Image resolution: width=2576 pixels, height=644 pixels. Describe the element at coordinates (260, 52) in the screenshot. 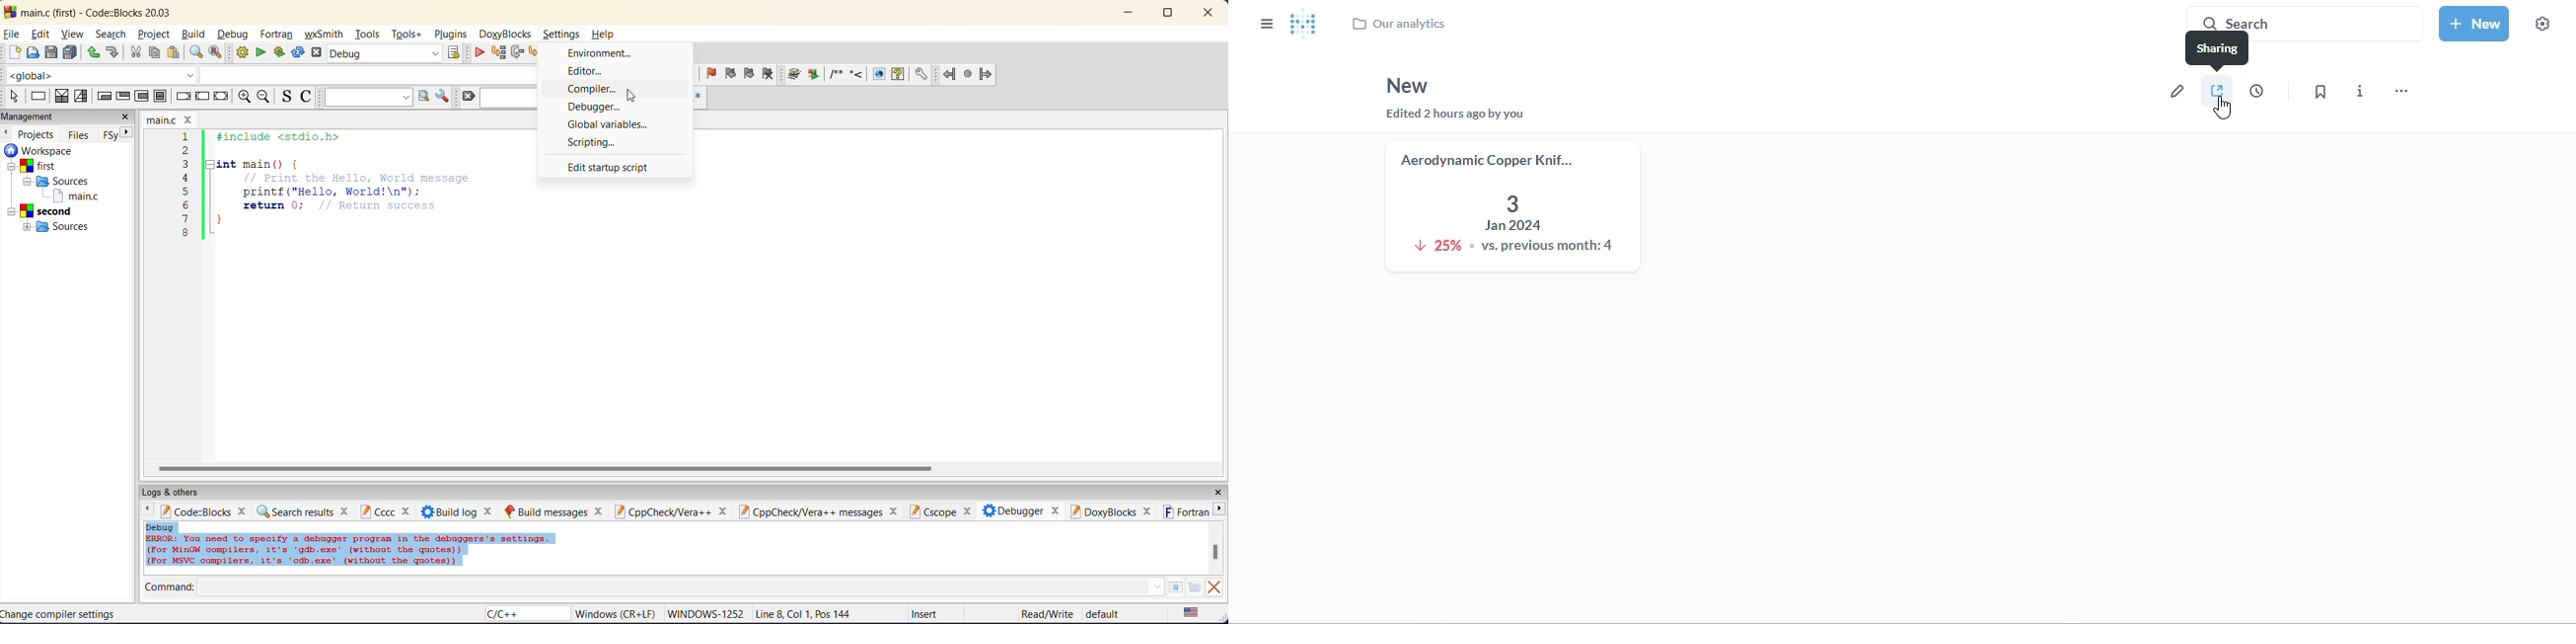

I see `run` at that location.